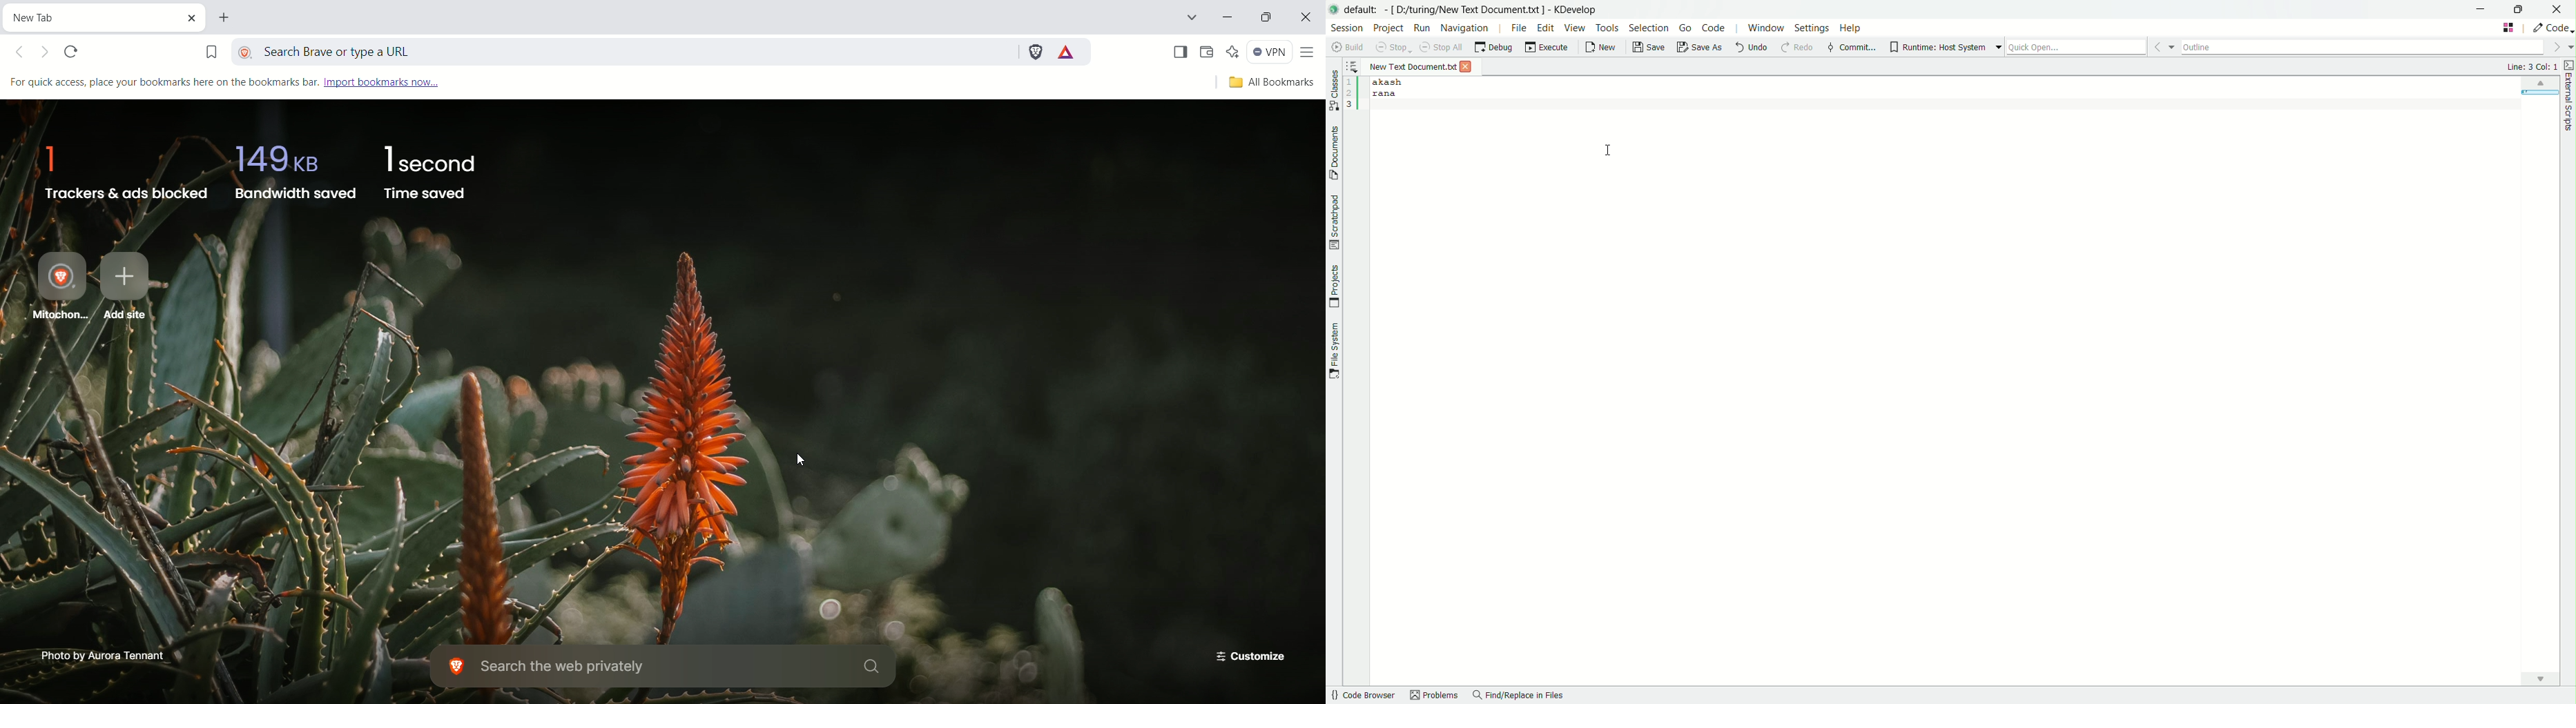  Describe the element at coordinates (1207, 52) in the screenshot. I see `wallet` at that location.